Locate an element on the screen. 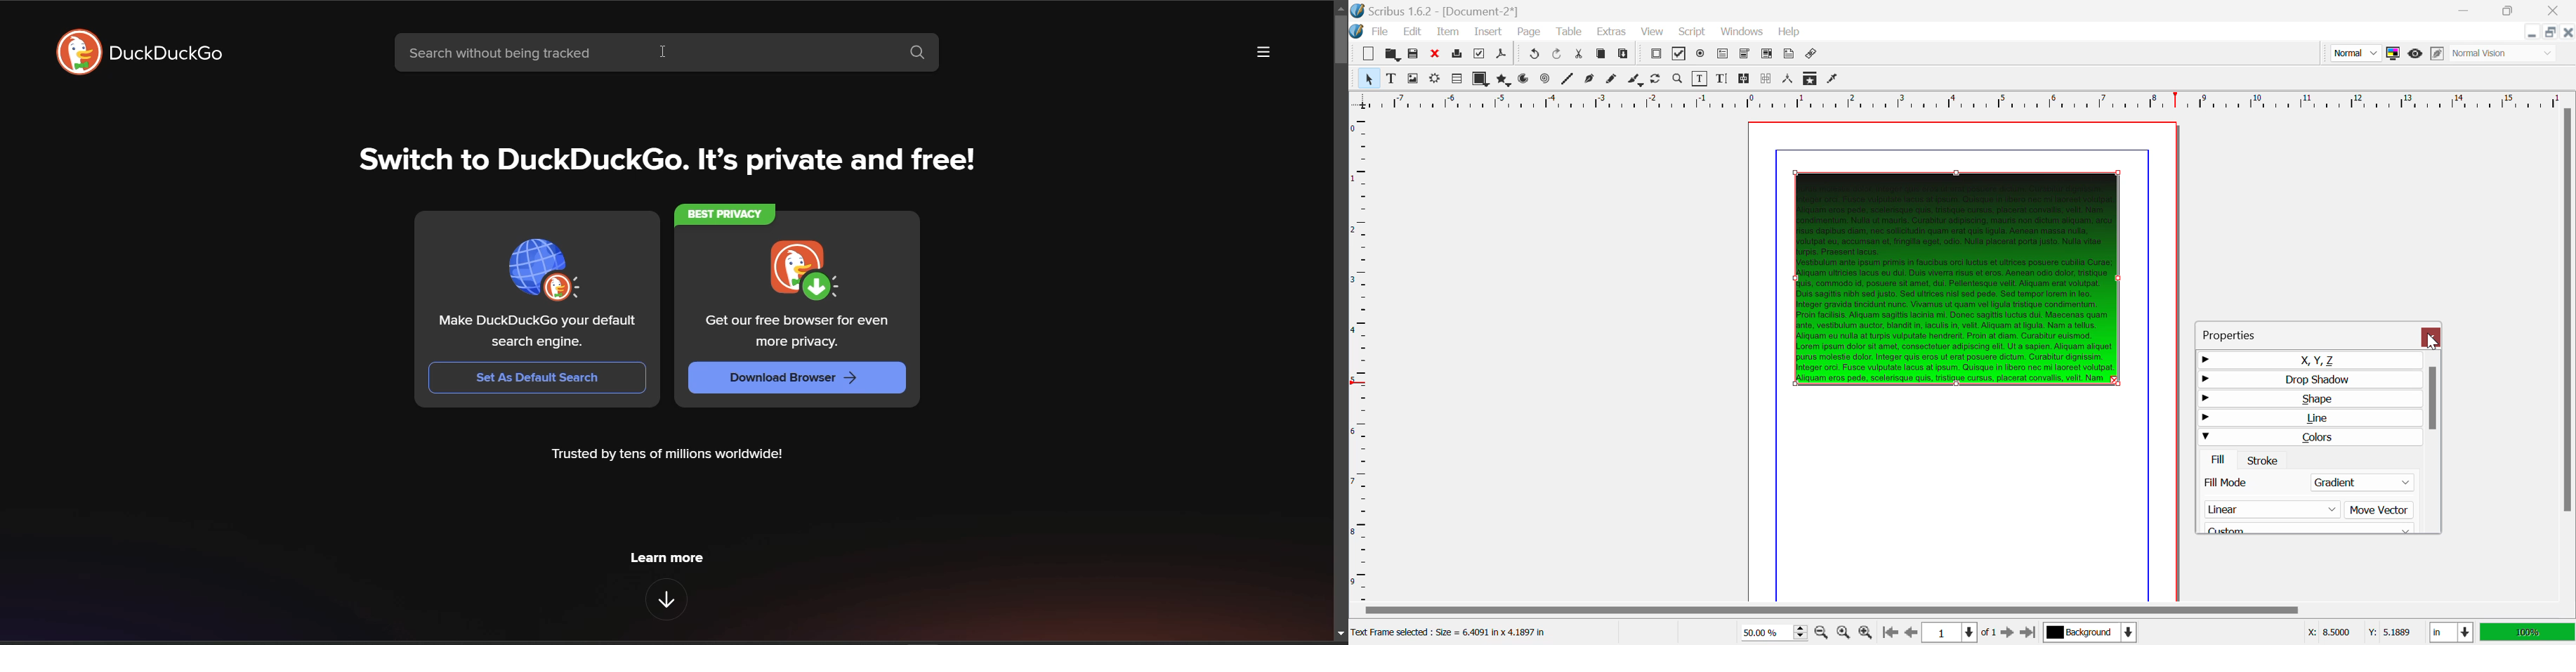  Print is located at coordinates (1458, 54).